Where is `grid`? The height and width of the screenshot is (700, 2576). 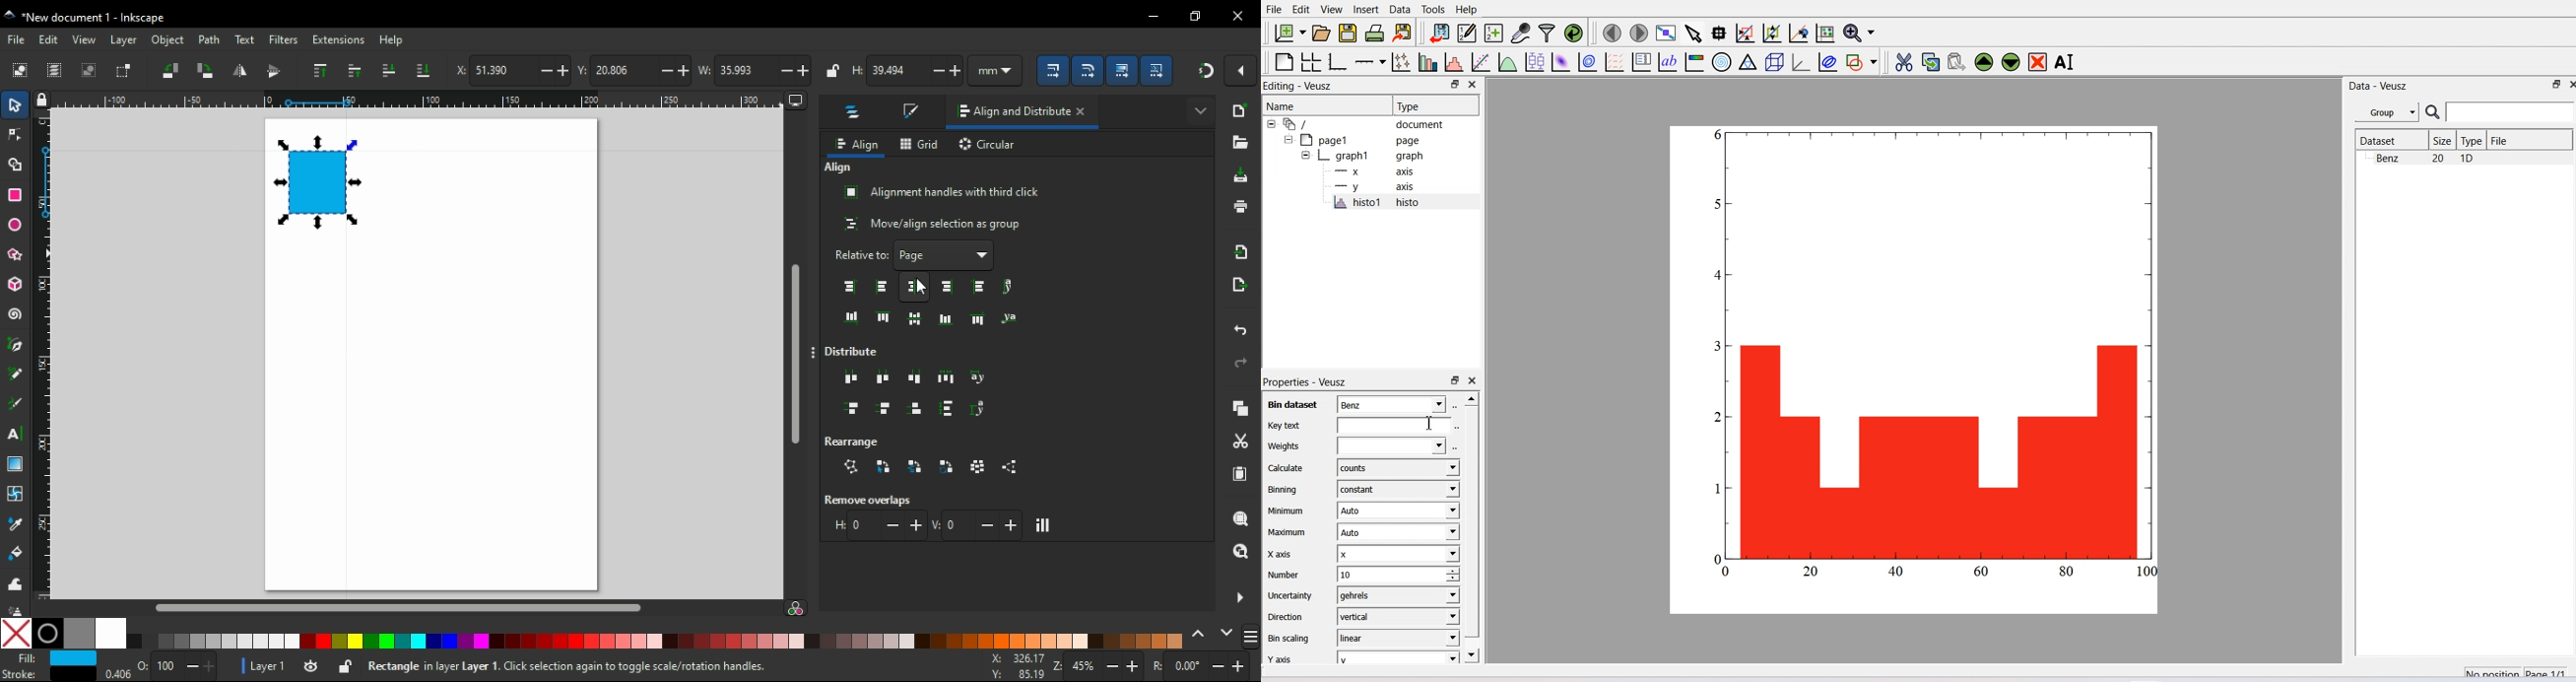 grid is located at coordinates (920, 144).